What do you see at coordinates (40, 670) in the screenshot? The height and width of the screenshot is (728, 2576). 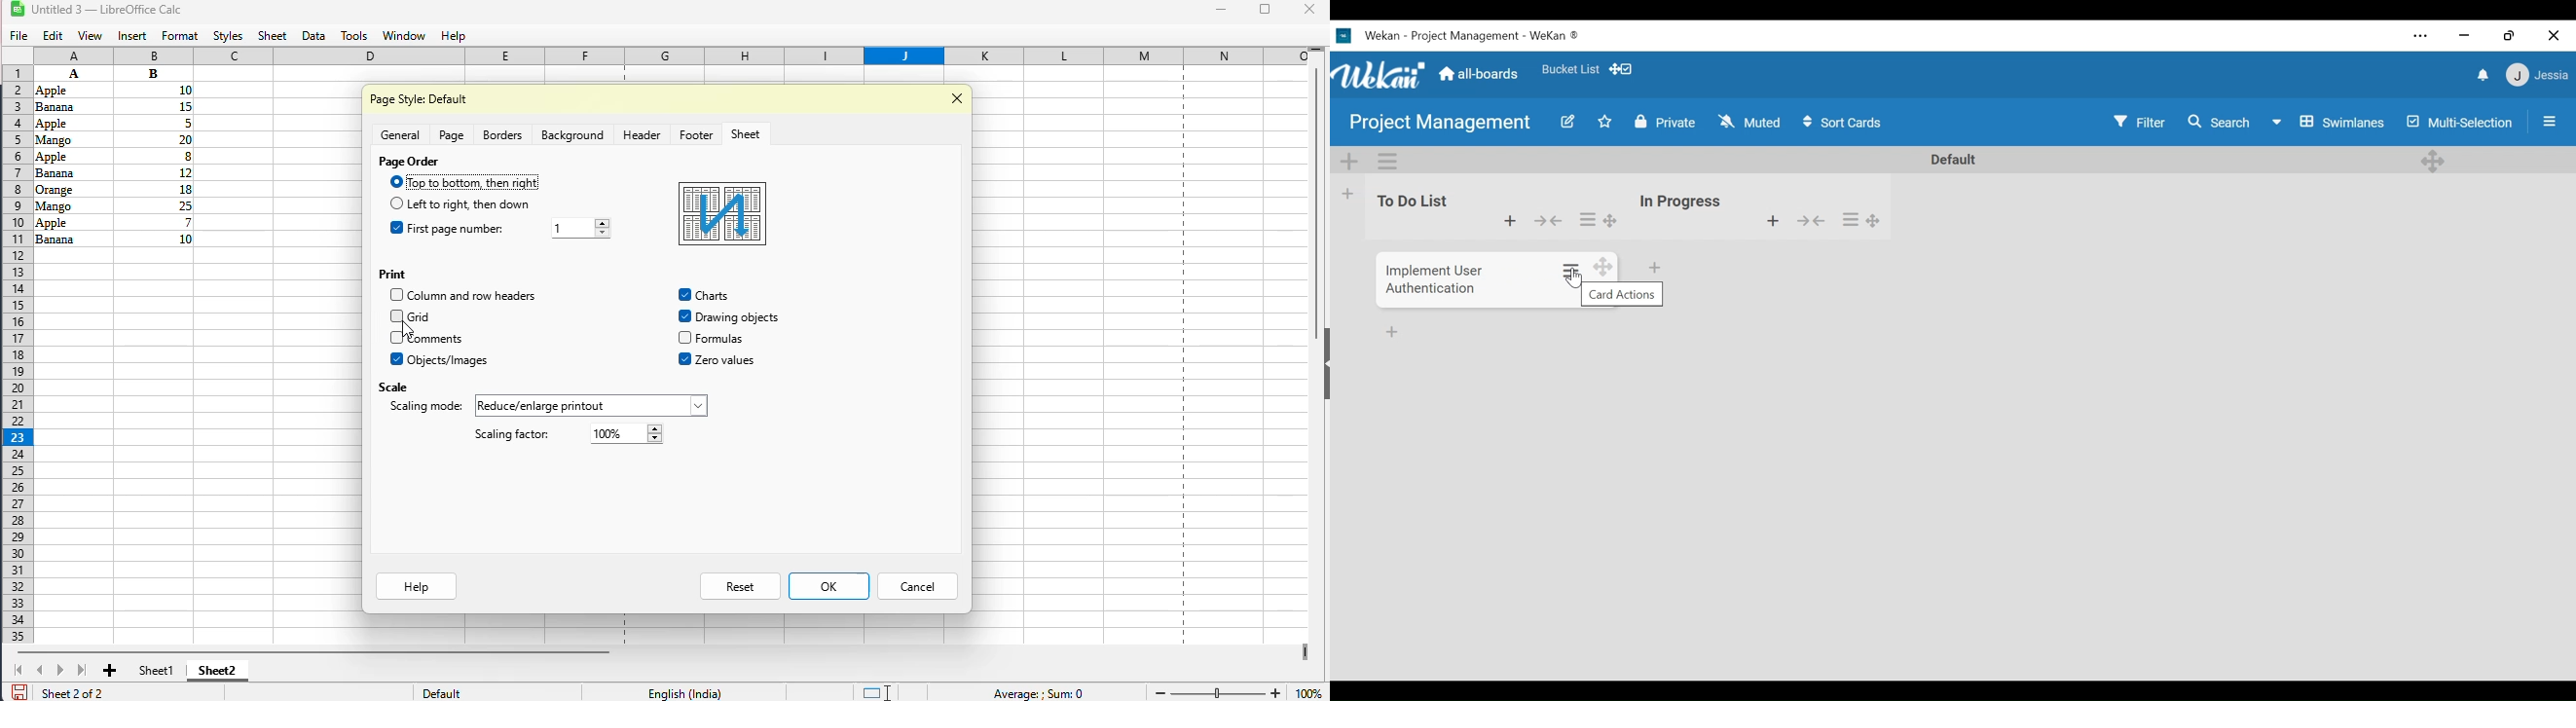 I see `scroll to previous sheet` at bounding box center [40, 670].